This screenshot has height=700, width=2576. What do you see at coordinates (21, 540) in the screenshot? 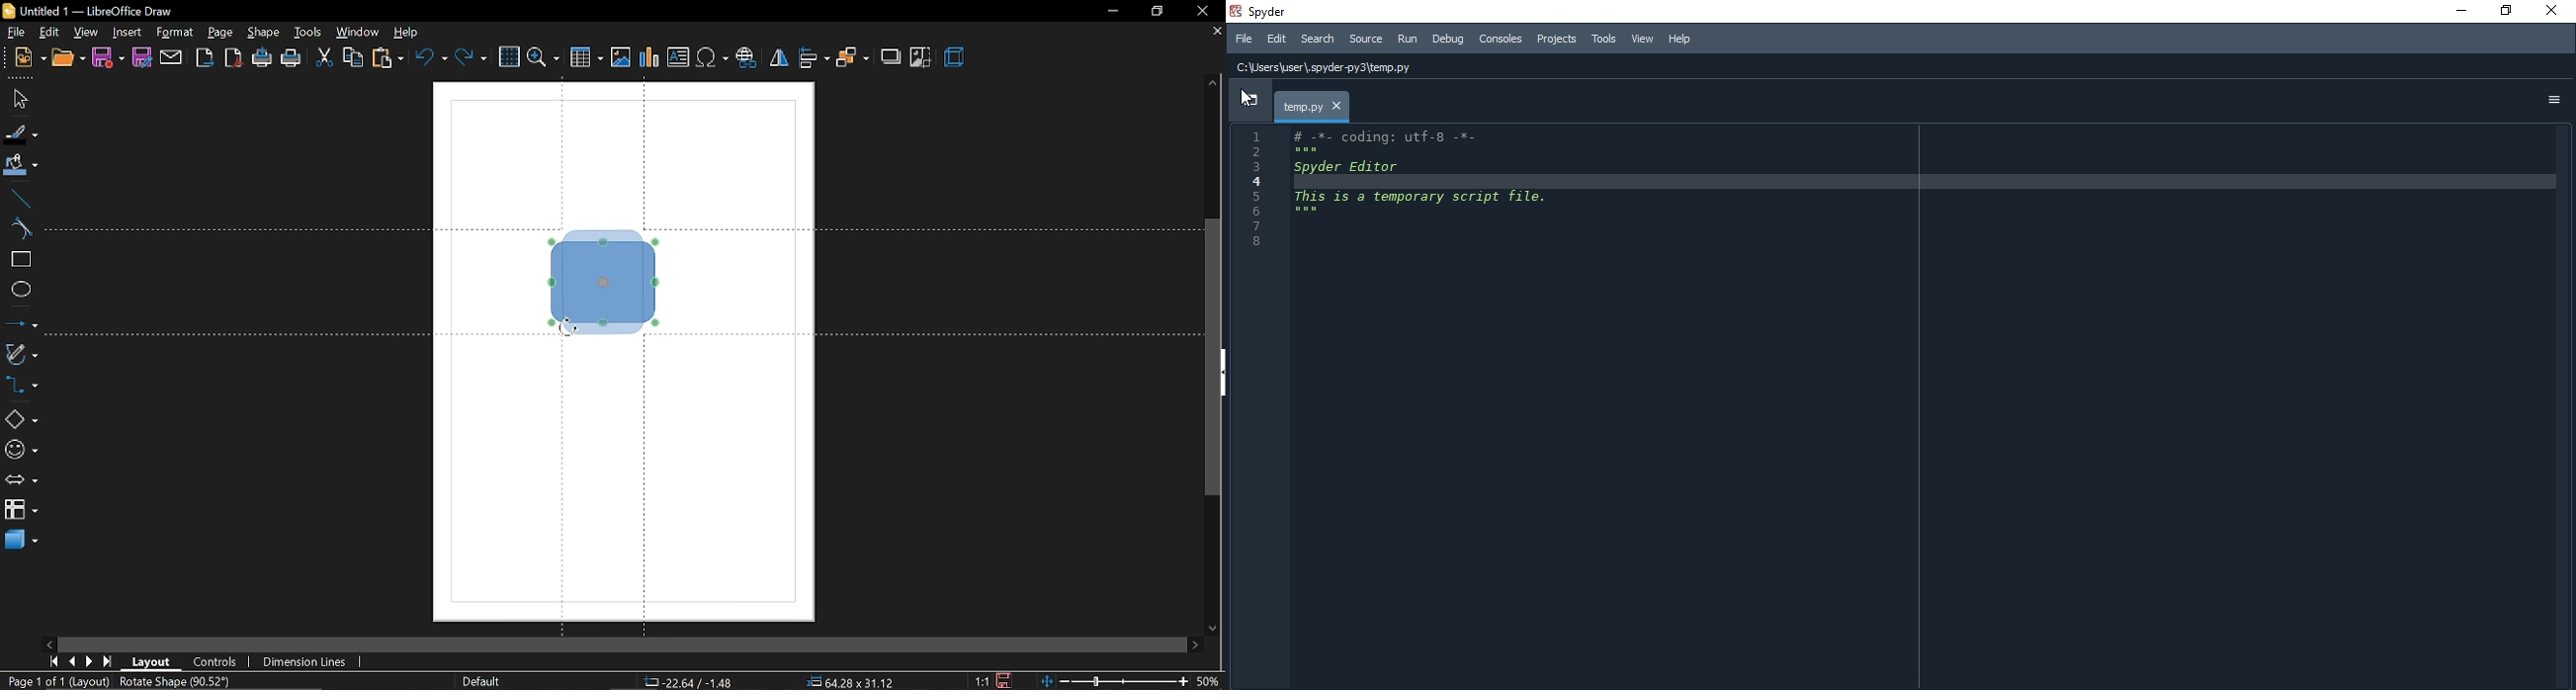
I see `3d shapes` at bounding box center [21, 540].